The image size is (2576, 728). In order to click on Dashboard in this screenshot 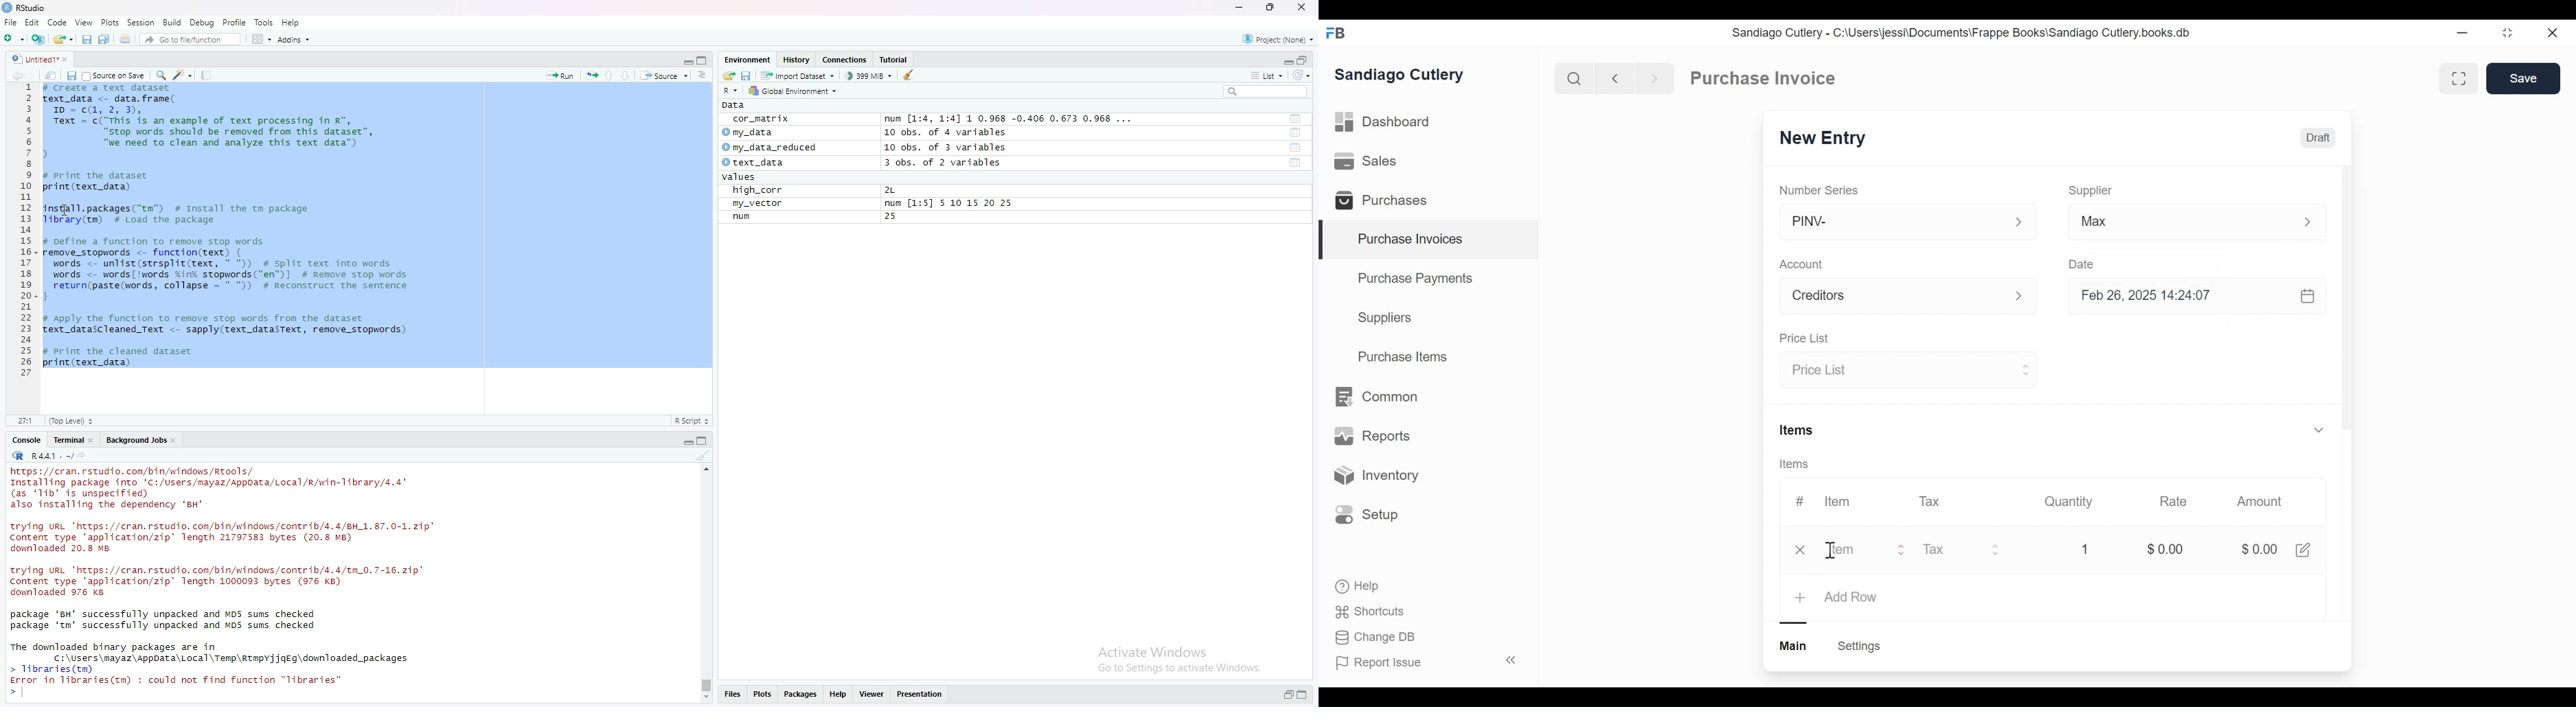, I will do `click(1384, 122)`.